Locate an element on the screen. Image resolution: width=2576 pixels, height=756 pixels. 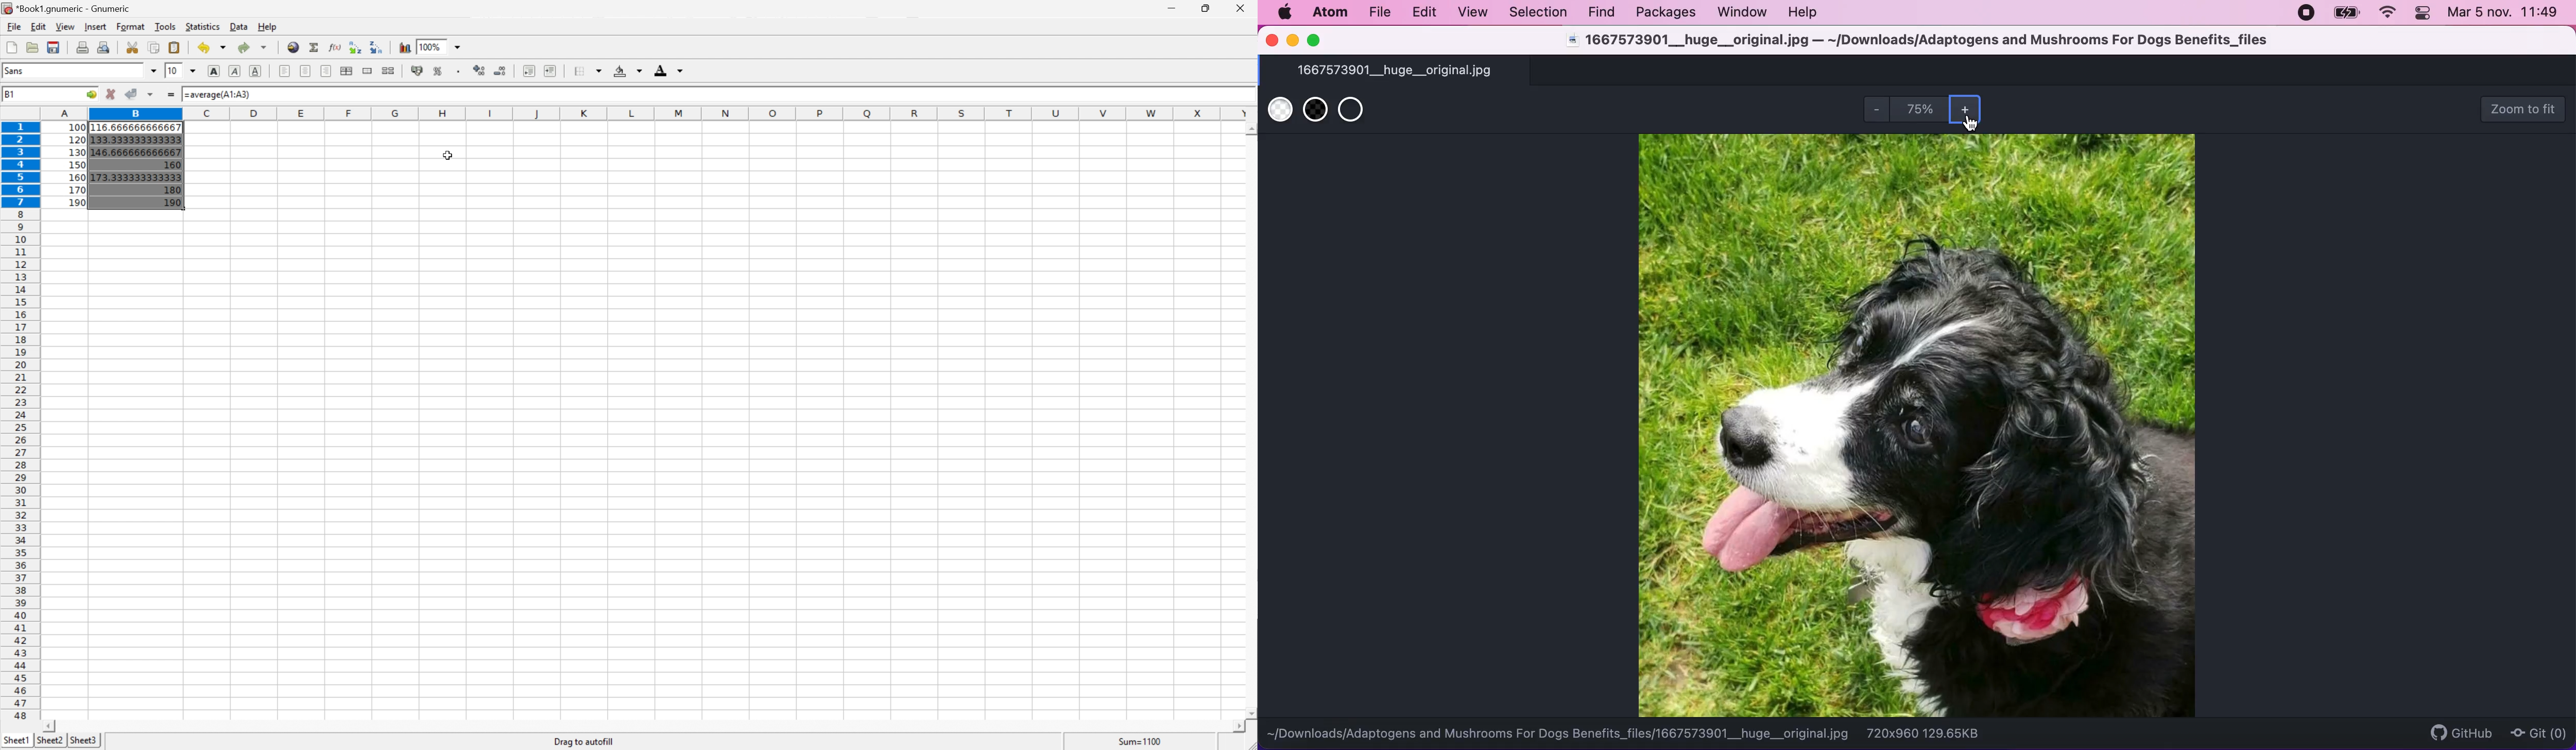
Paste the clipboard is located at coordinates (176, 47).